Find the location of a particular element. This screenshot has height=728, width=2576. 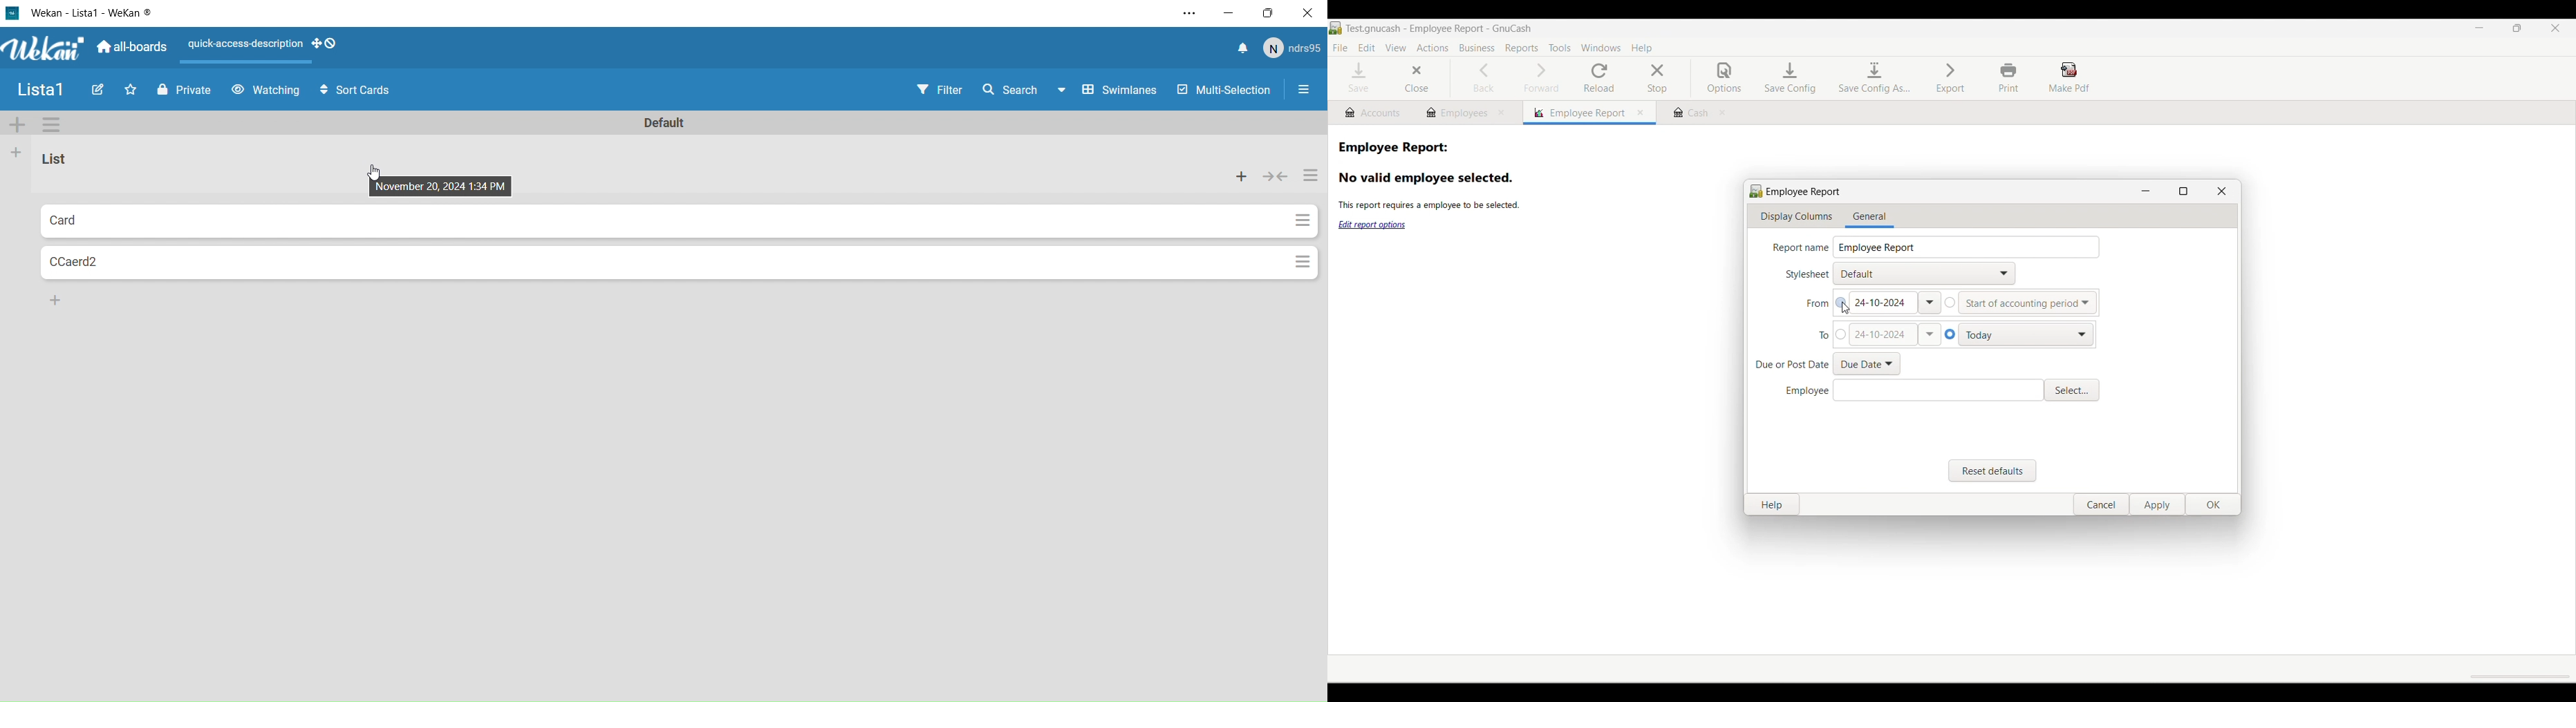

Multi-Selection is located at coordinates (1220, 91).